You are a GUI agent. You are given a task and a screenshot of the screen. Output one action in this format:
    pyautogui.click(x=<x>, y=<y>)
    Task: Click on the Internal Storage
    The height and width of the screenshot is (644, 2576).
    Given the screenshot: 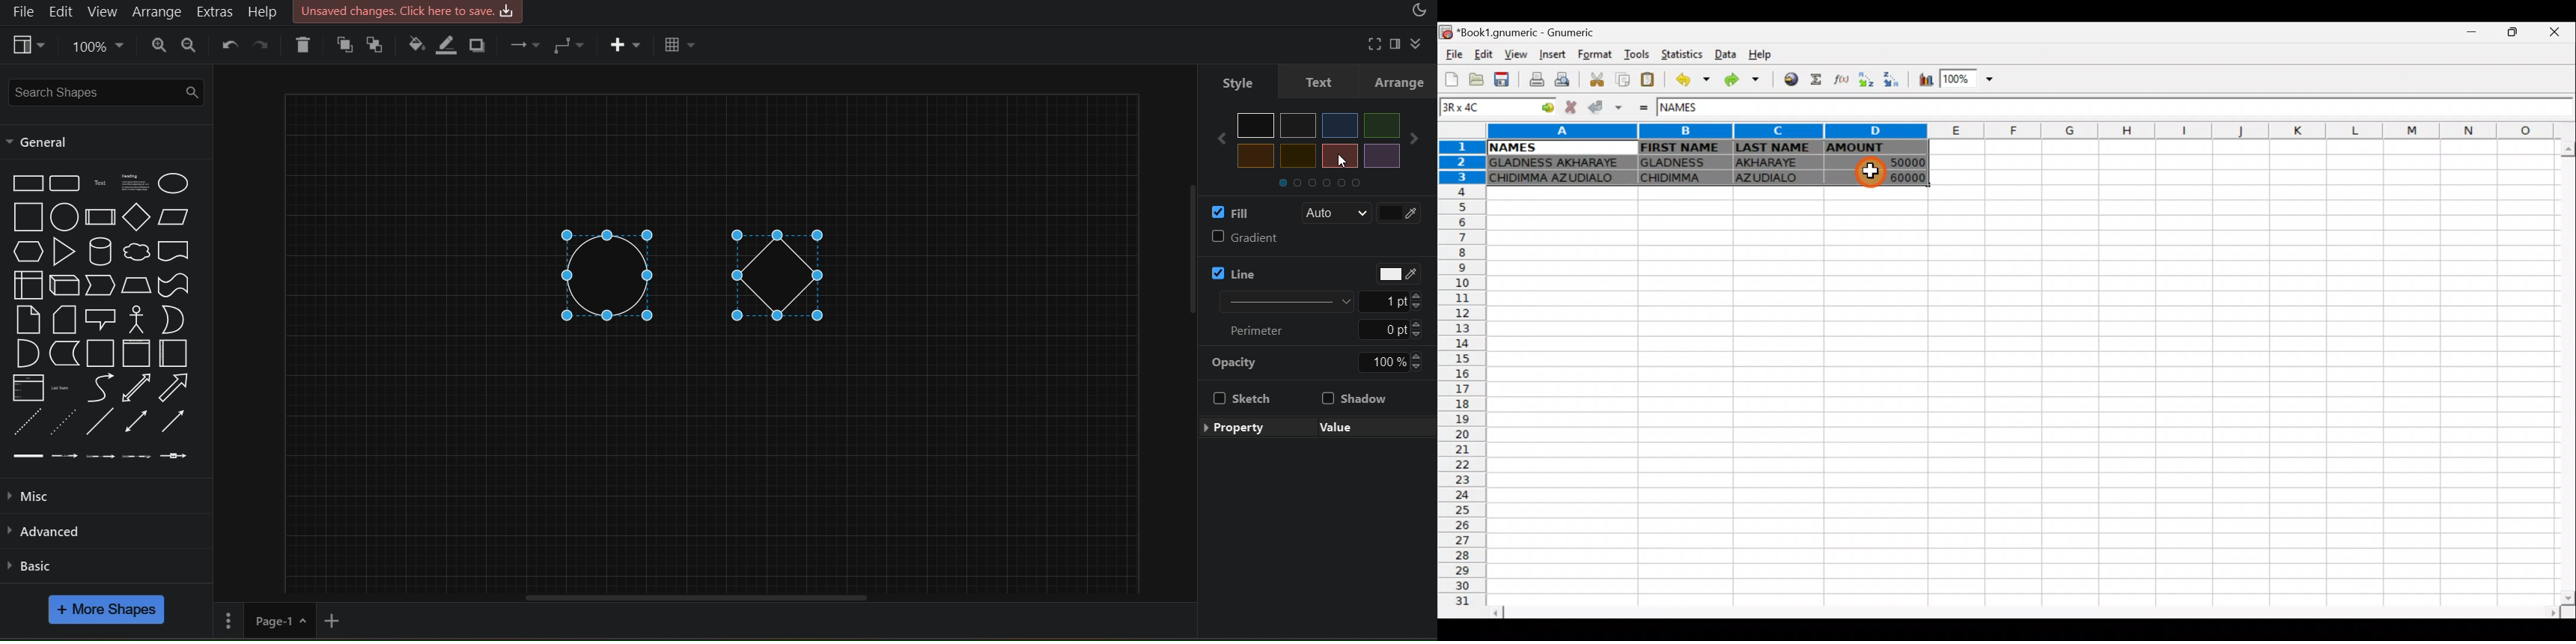 What is the action you would take?
    pyautogui.click(x=28, y=285)
    